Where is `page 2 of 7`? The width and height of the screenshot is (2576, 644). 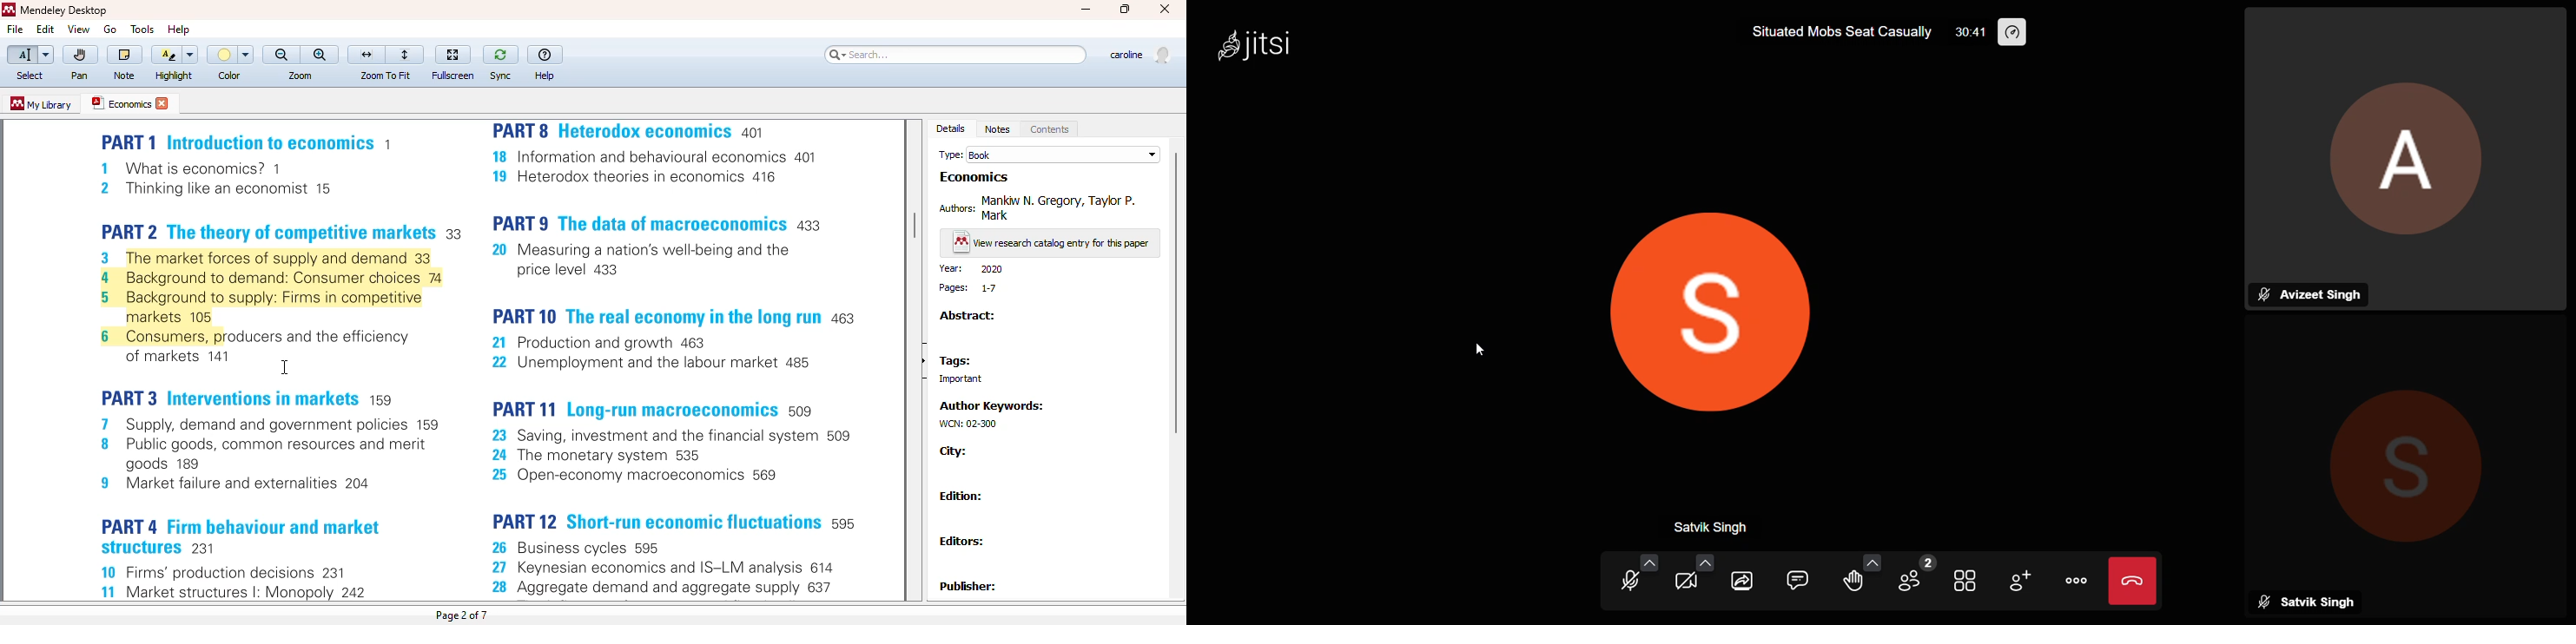
page 2 of 7 is located at coordinates (461, 615).